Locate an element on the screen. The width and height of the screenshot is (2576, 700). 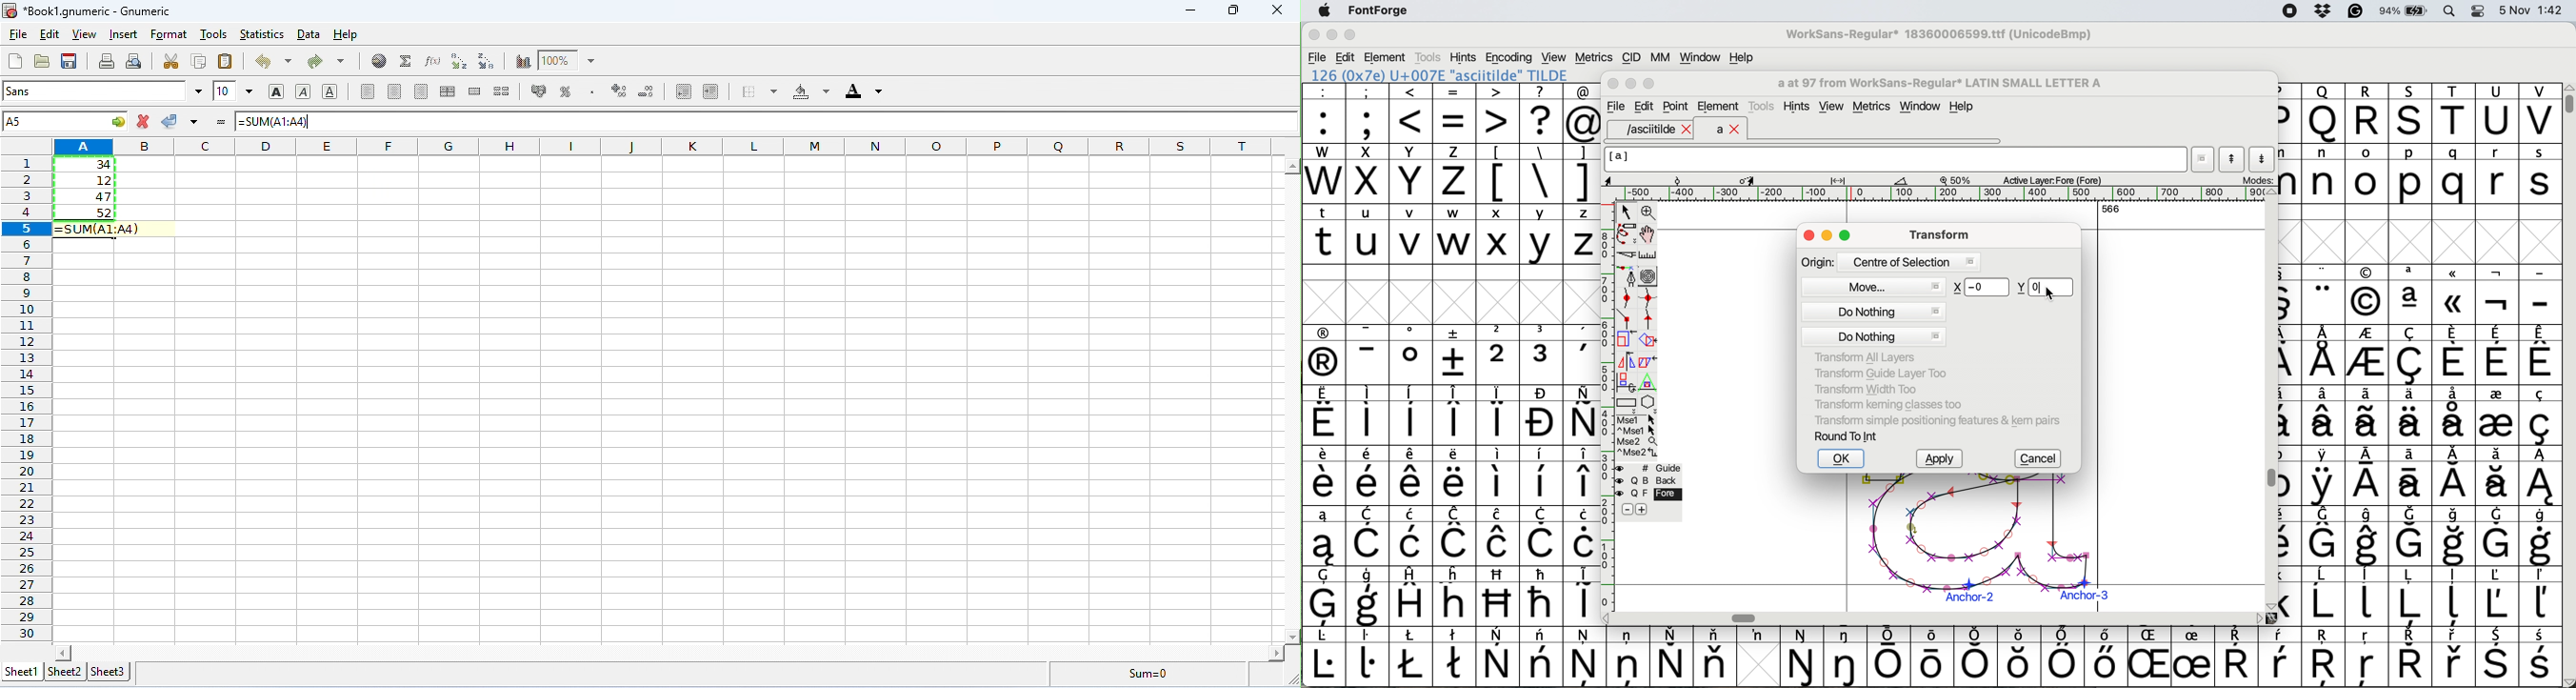
symbol is located at coordinates (2542, 354).